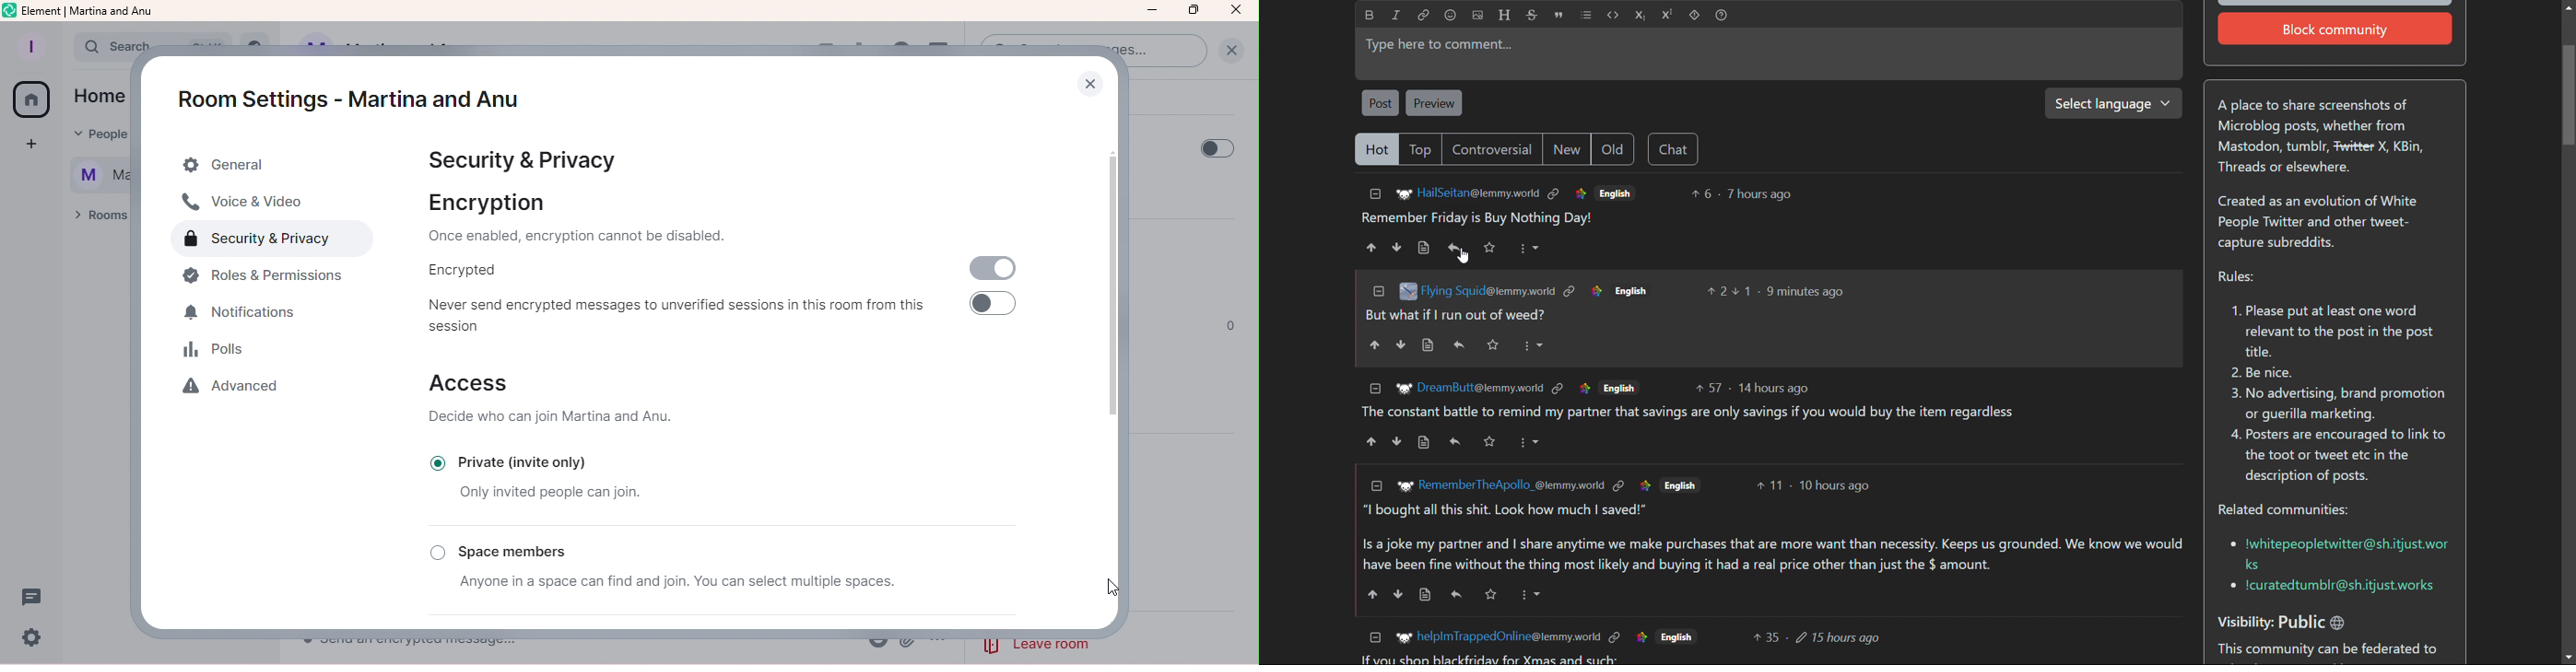  I want to click on link, so click(1614, 638).